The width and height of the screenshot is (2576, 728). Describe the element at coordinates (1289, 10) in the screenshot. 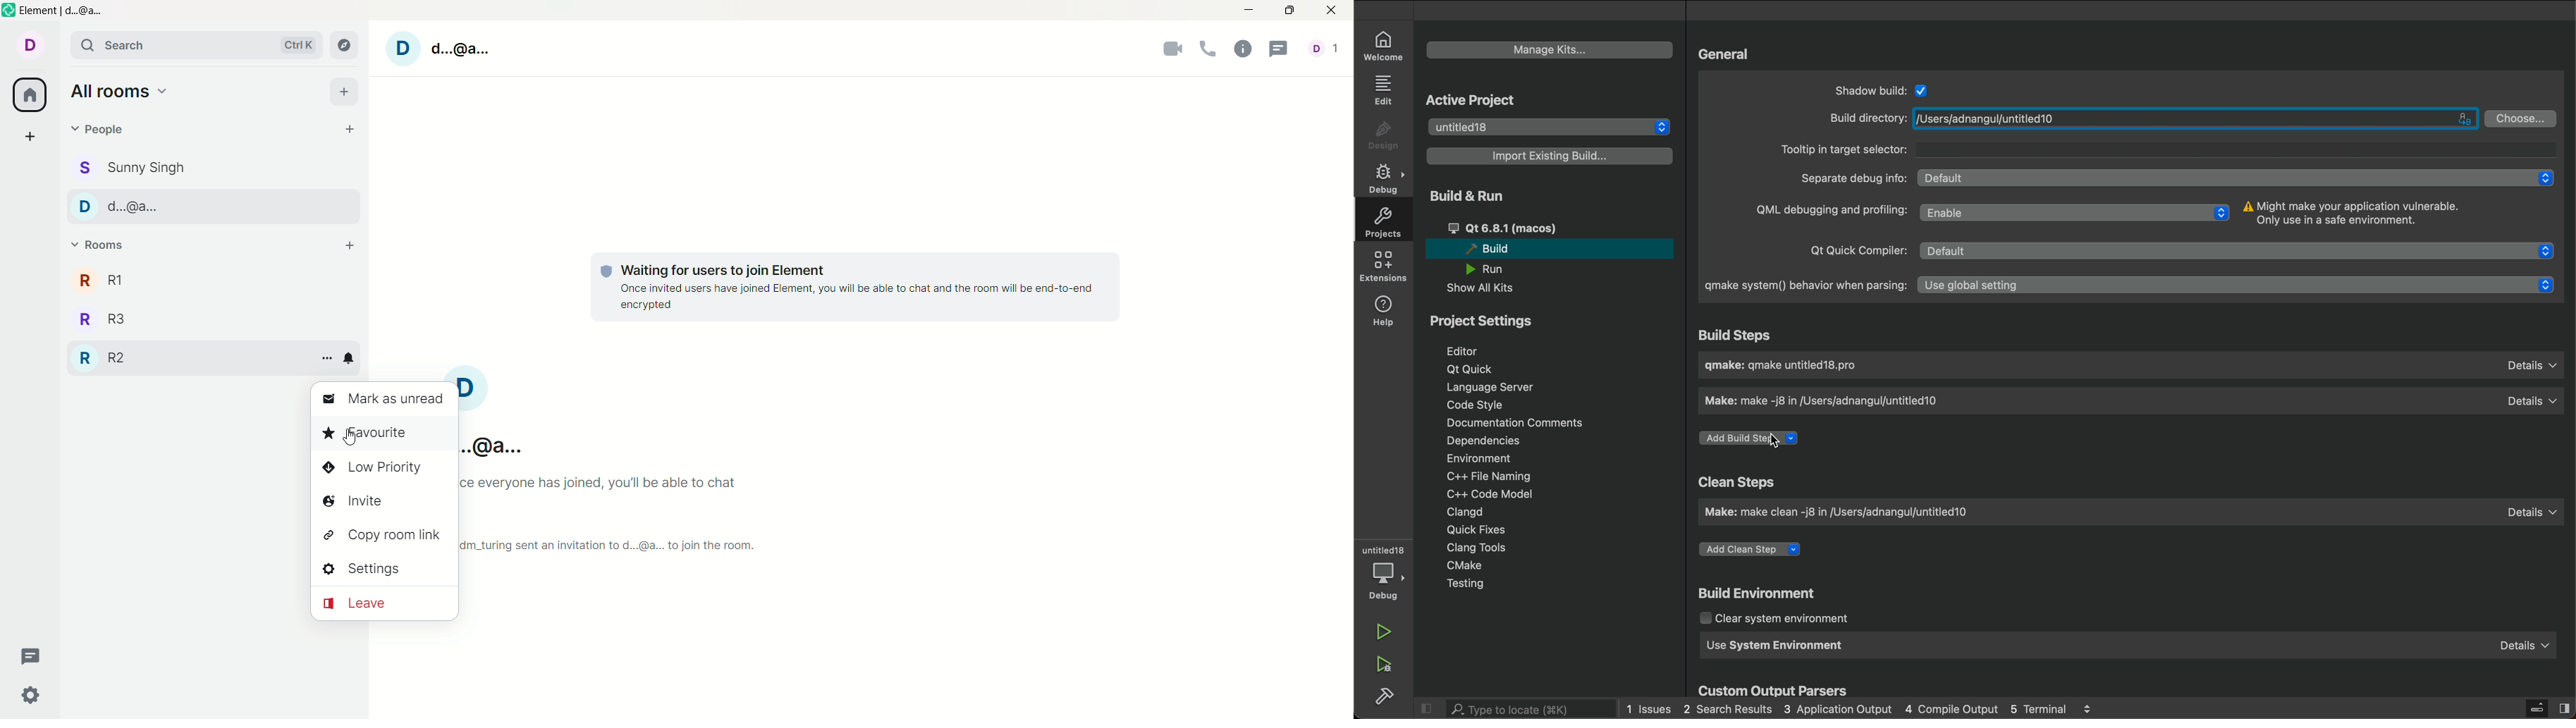

I see `maximize` at that location.